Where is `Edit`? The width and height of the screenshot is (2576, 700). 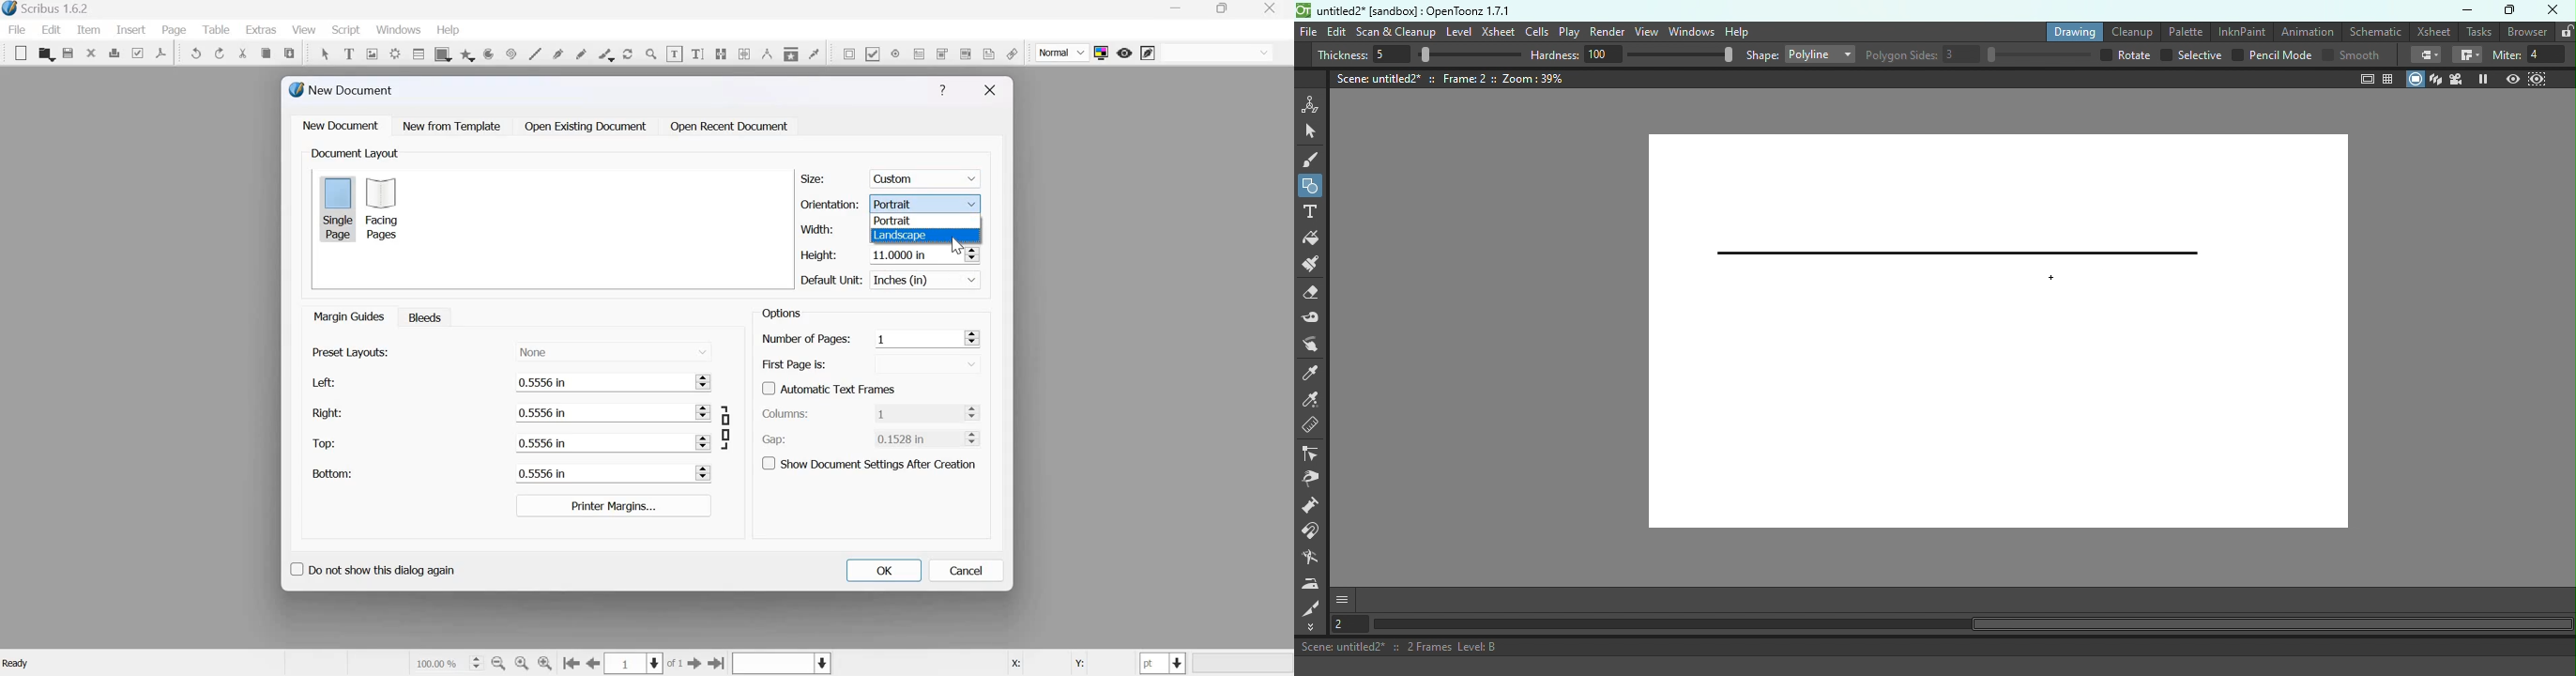
Edit is located at coordinates (51, 30).